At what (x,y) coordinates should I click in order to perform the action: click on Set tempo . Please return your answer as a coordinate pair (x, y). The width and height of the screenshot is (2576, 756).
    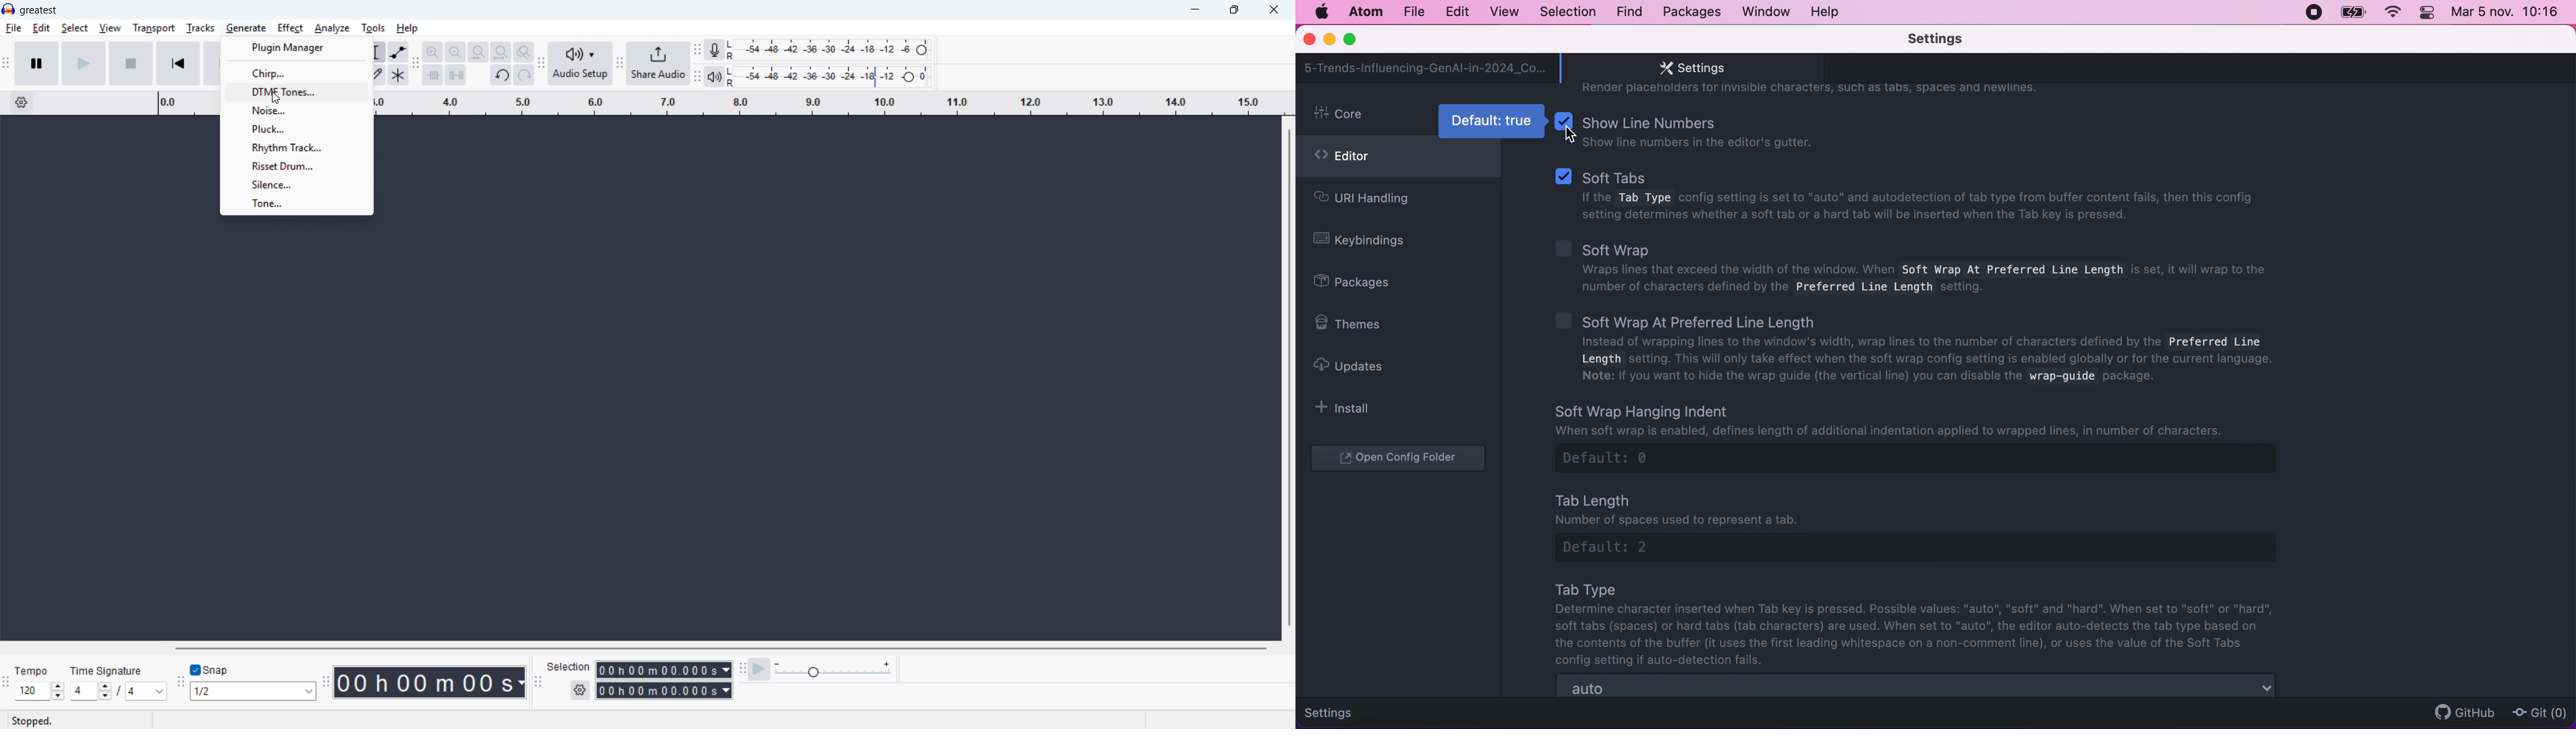
    Looking at the image, I should click on (39, 692).